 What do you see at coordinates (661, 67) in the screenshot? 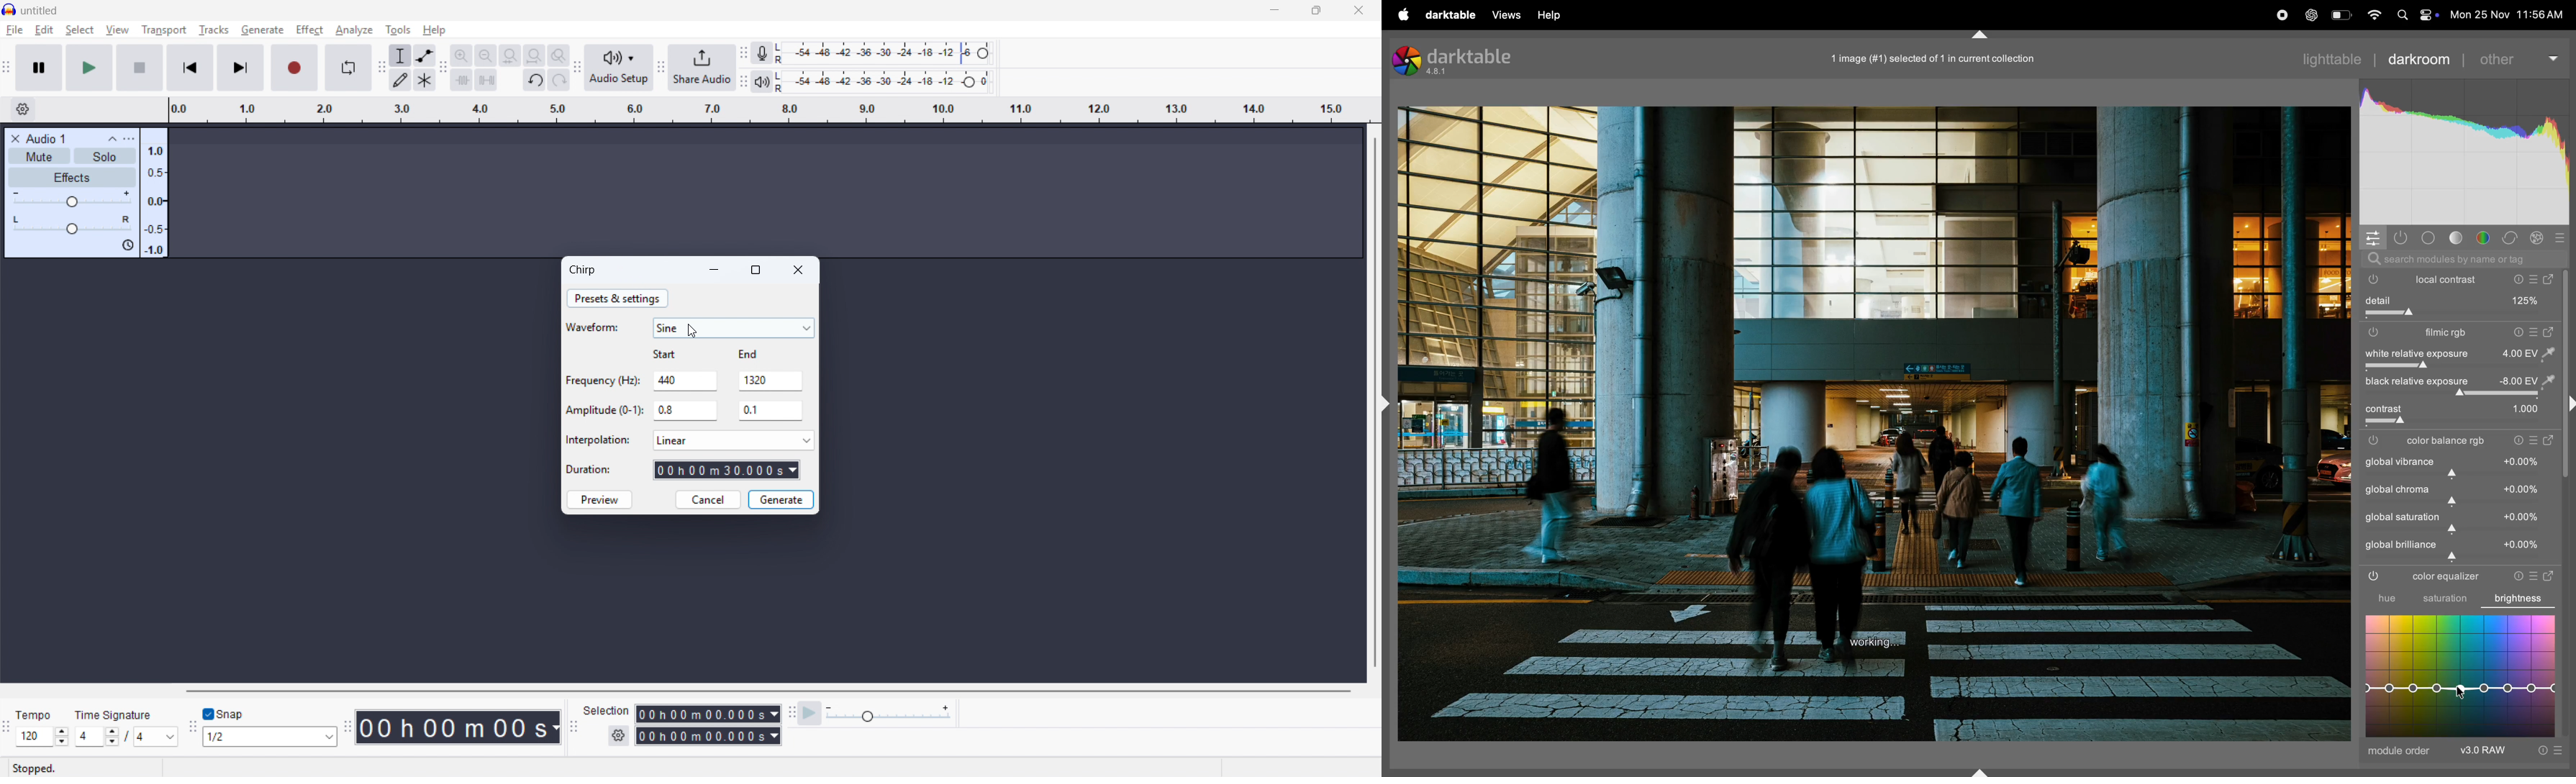
I see `Share audio toolbar ` at bounding box center [661, 67].